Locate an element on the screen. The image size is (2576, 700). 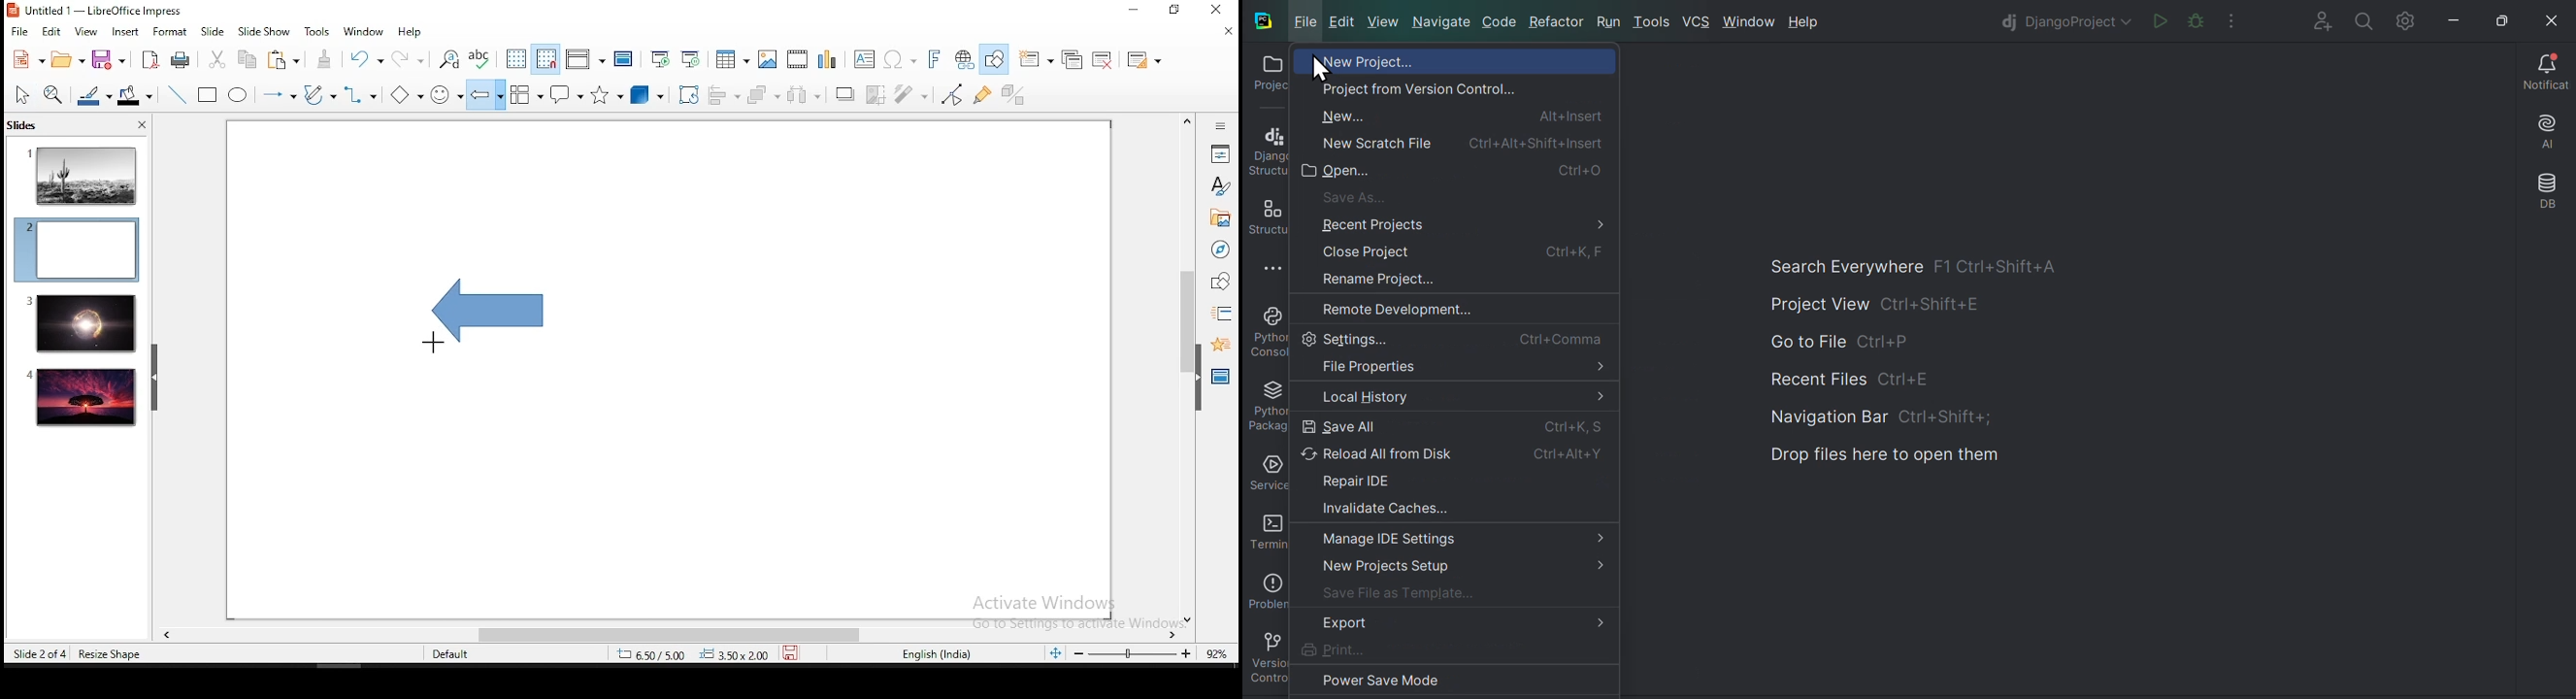
rectangle is located at coordinates (209, 96).